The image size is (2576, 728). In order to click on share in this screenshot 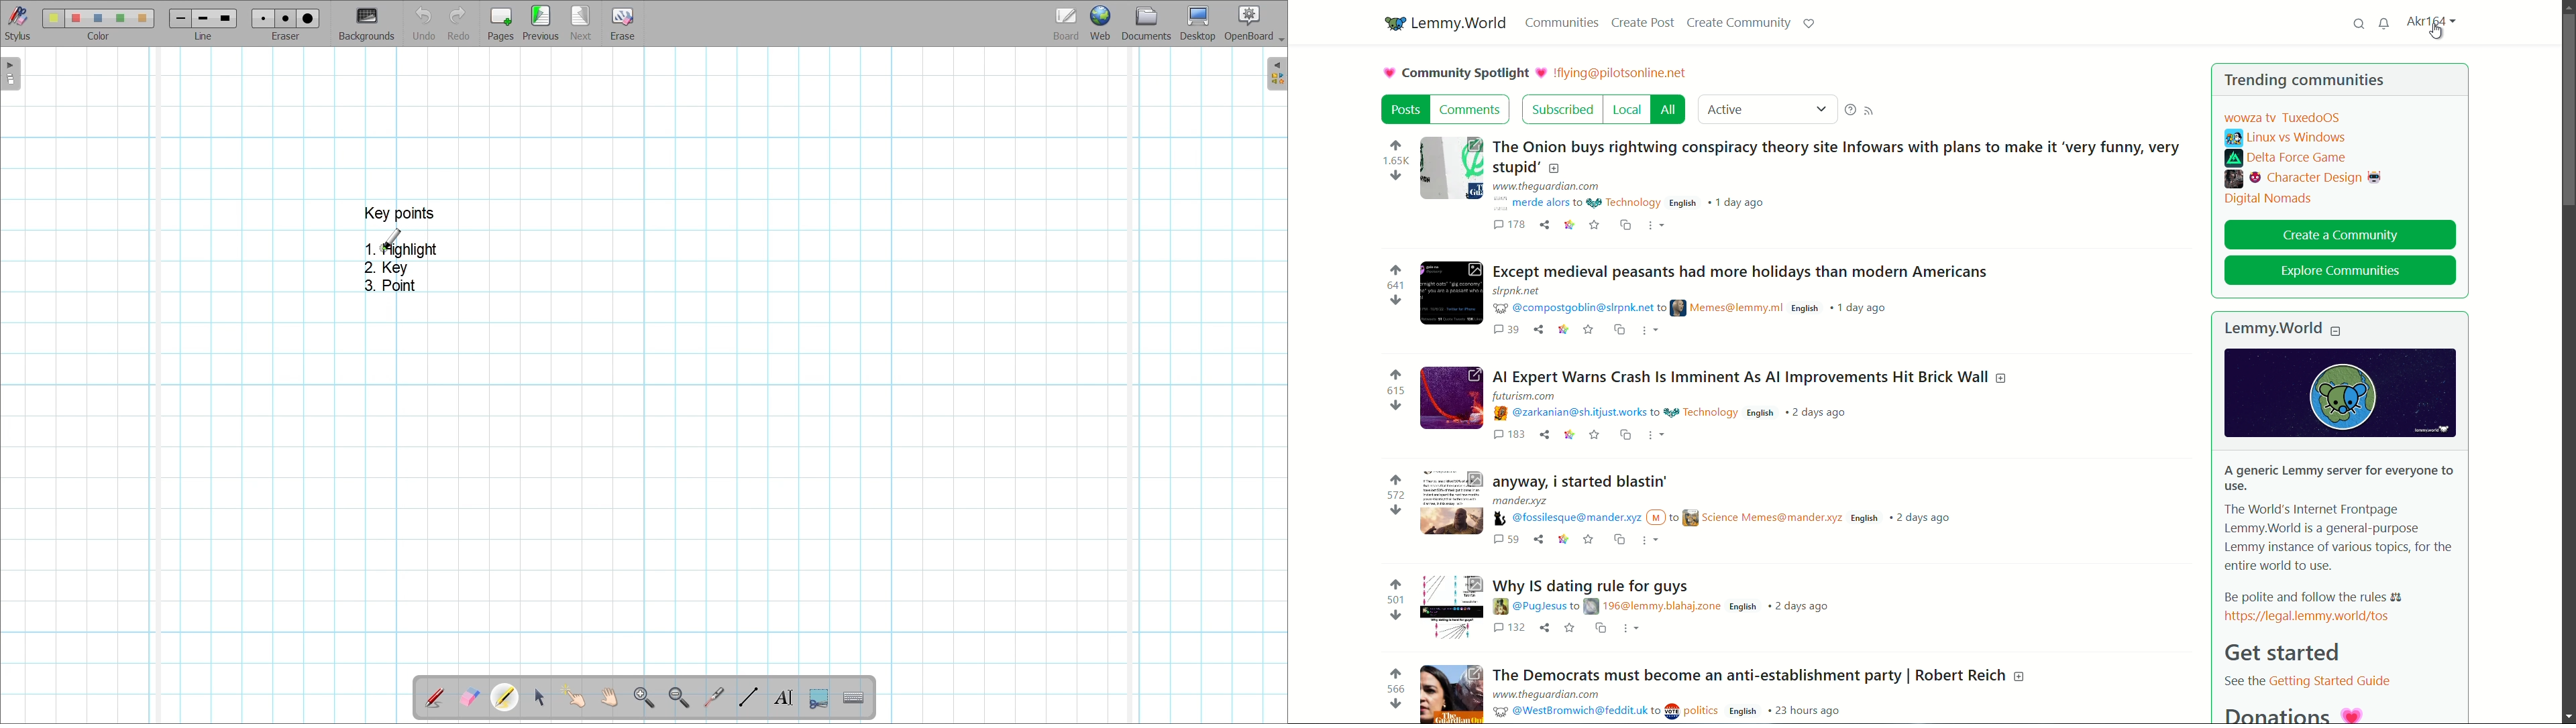, I will do `click(1545, 434)`.